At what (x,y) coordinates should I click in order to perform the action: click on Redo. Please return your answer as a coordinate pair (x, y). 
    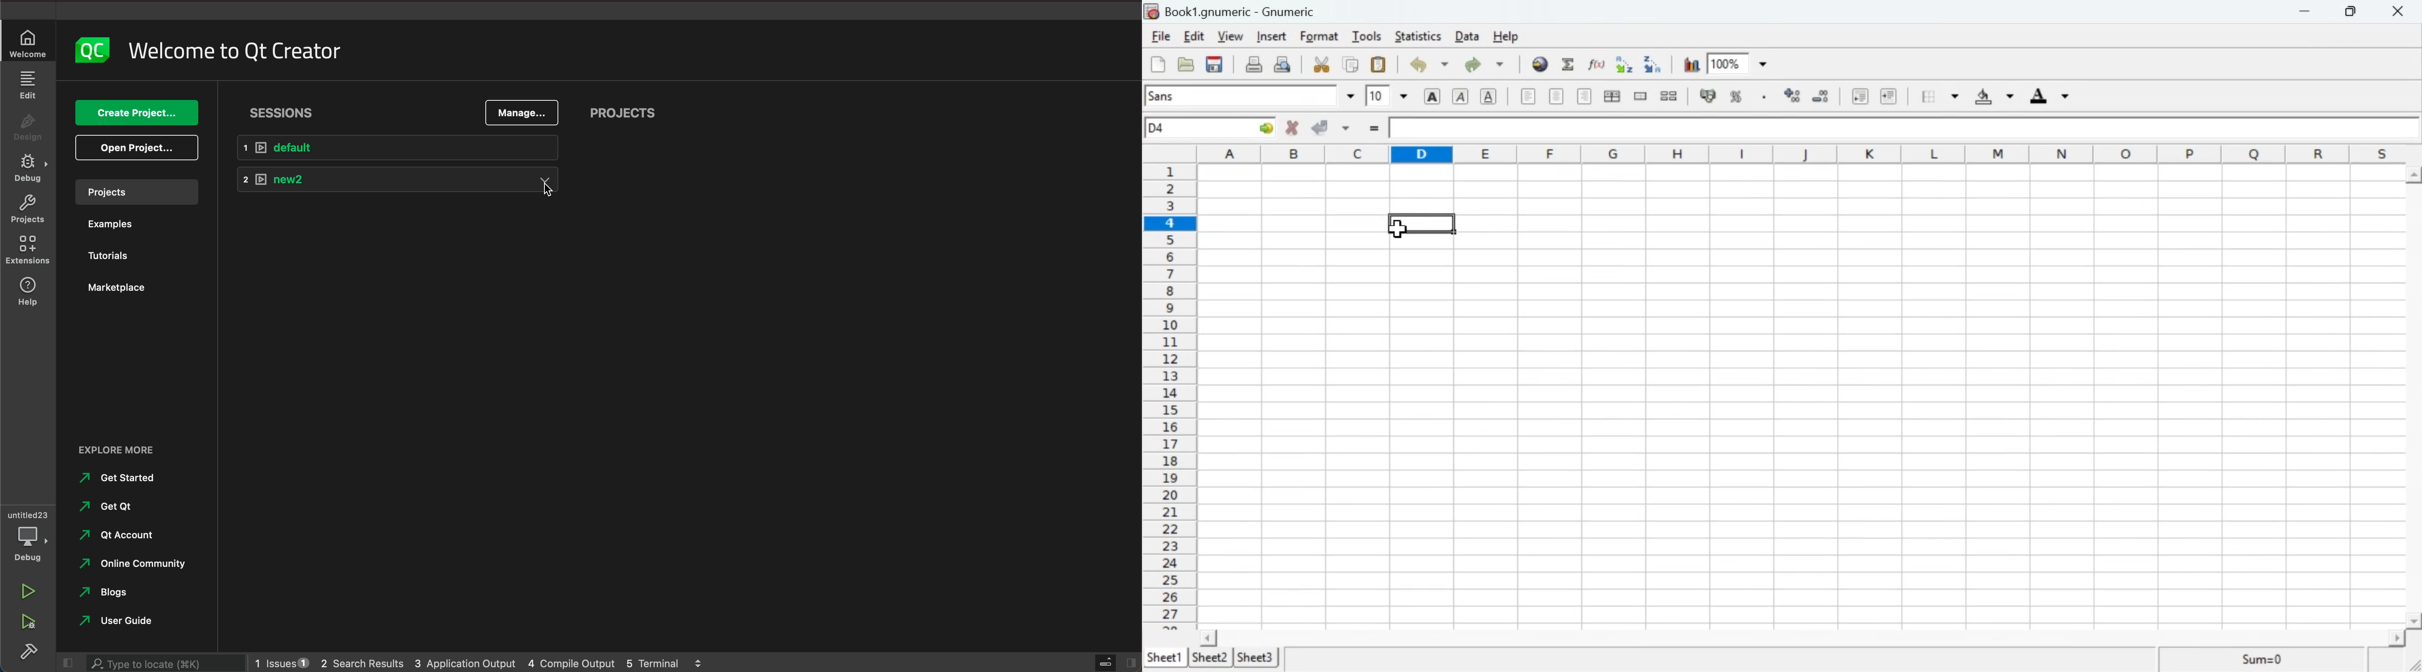
    Looking at the image, I should click on (1488, 64).